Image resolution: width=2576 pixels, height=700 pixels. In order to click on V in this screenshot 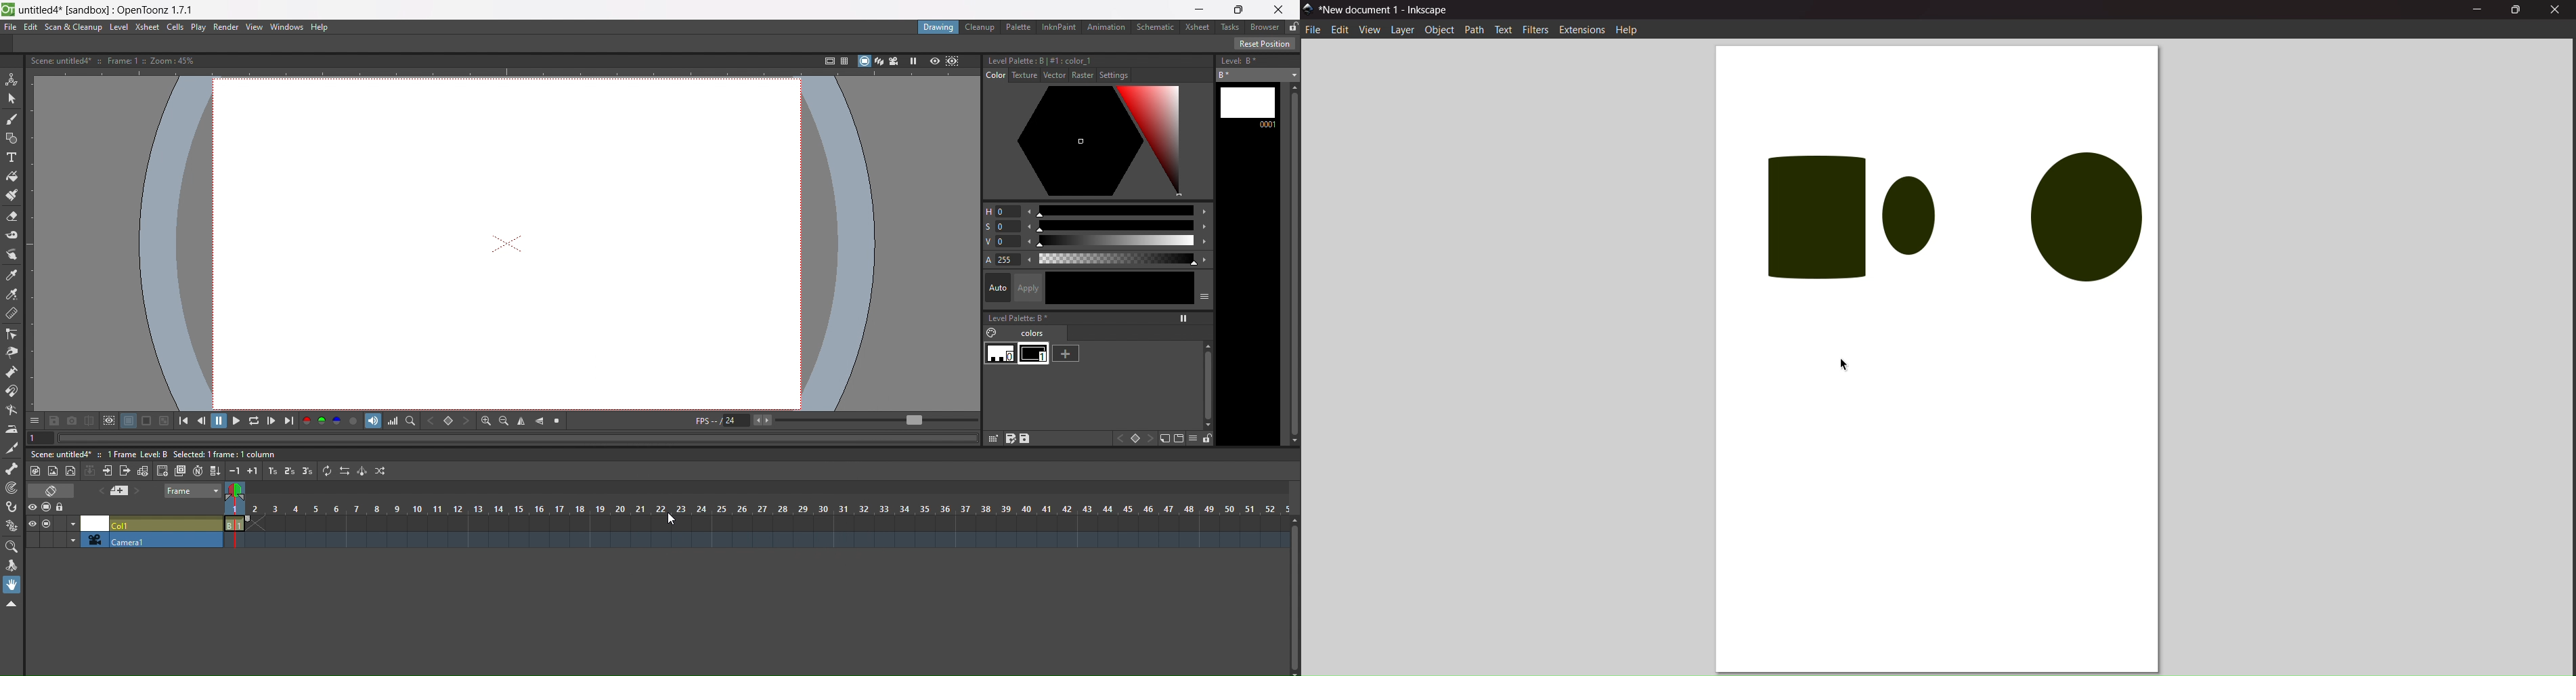, I will do `click(986, 241)`.